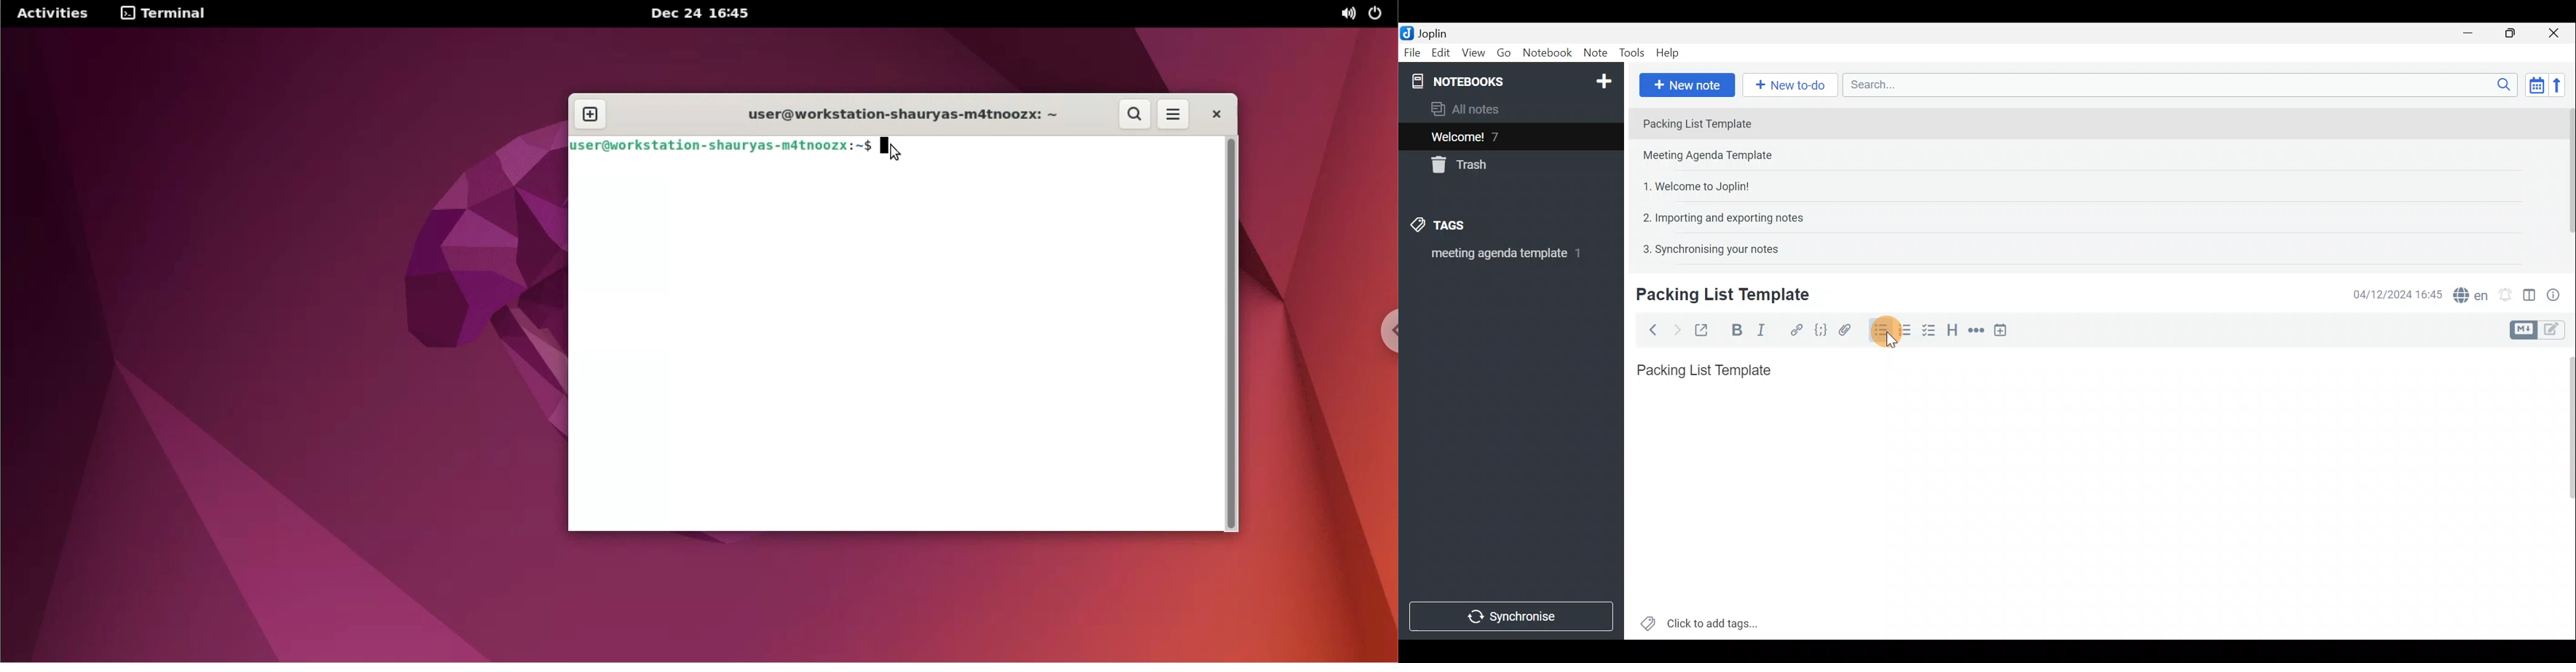 Image resolution: width=2576 pixels, height=672 pixels. What do you see at coordinates (1674, 328) in the screenshot?
I see `Forward` at bounding box center [1674, 328].